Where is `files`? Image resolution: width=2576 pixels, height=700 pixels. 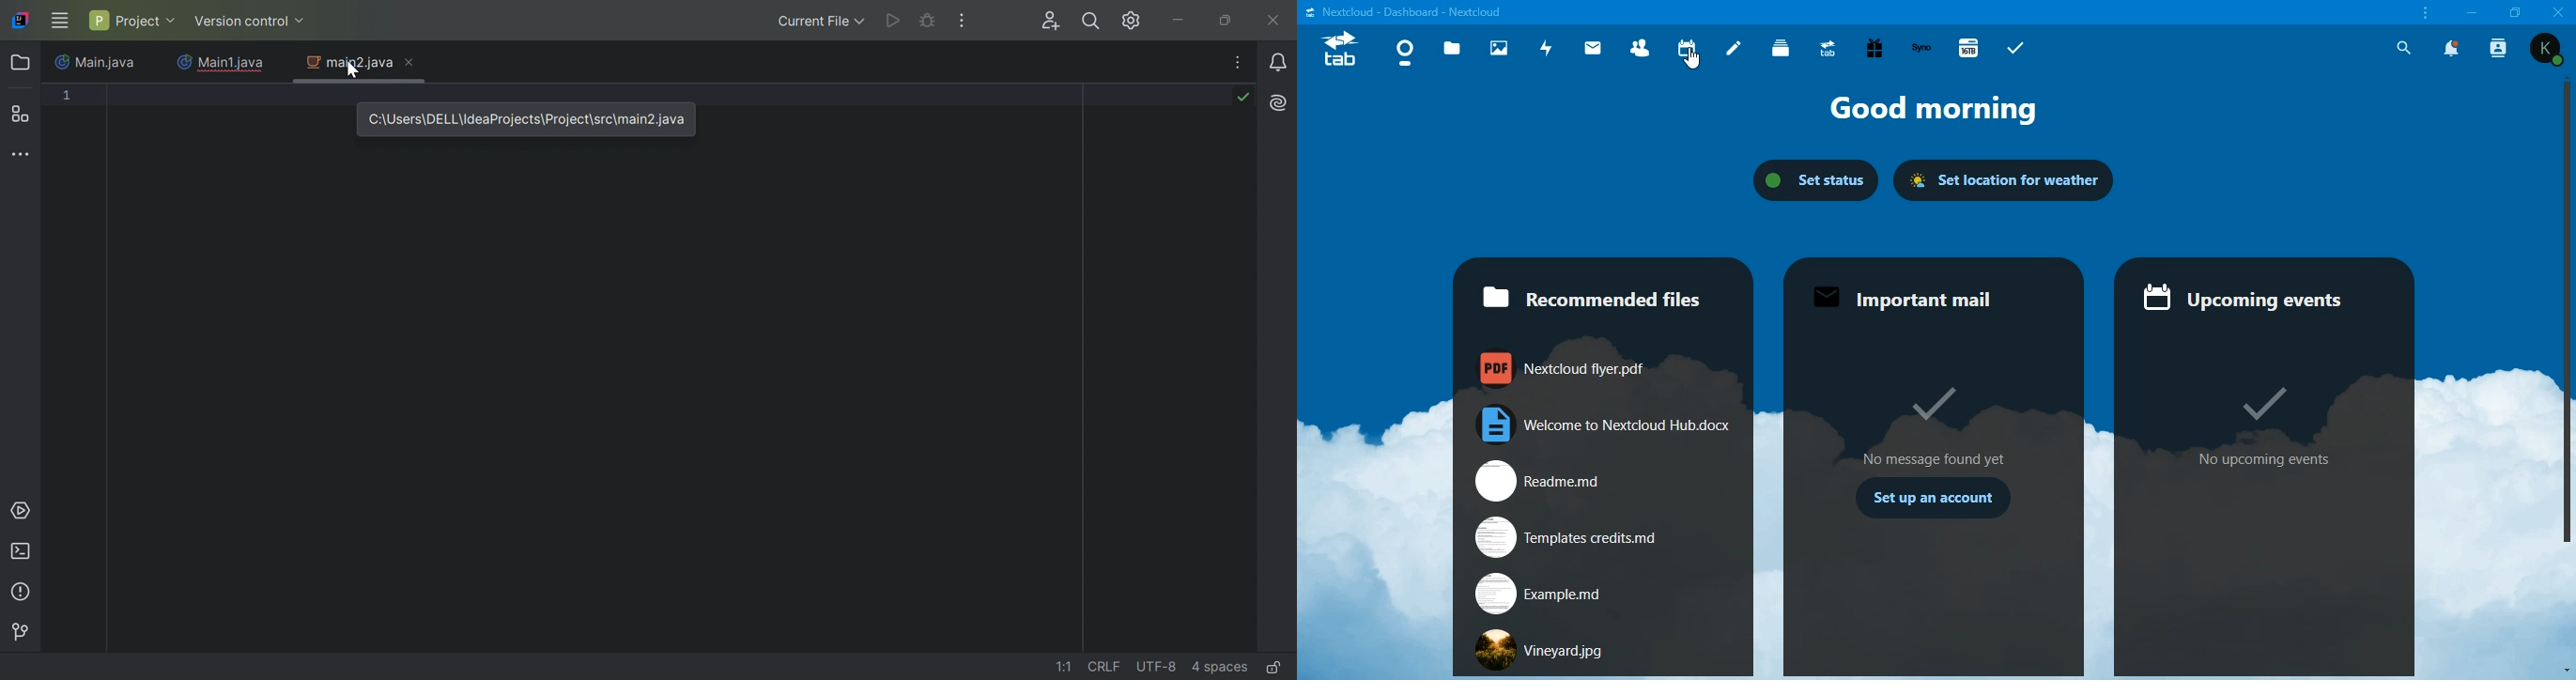
files is located at coordinates (1455, 48).